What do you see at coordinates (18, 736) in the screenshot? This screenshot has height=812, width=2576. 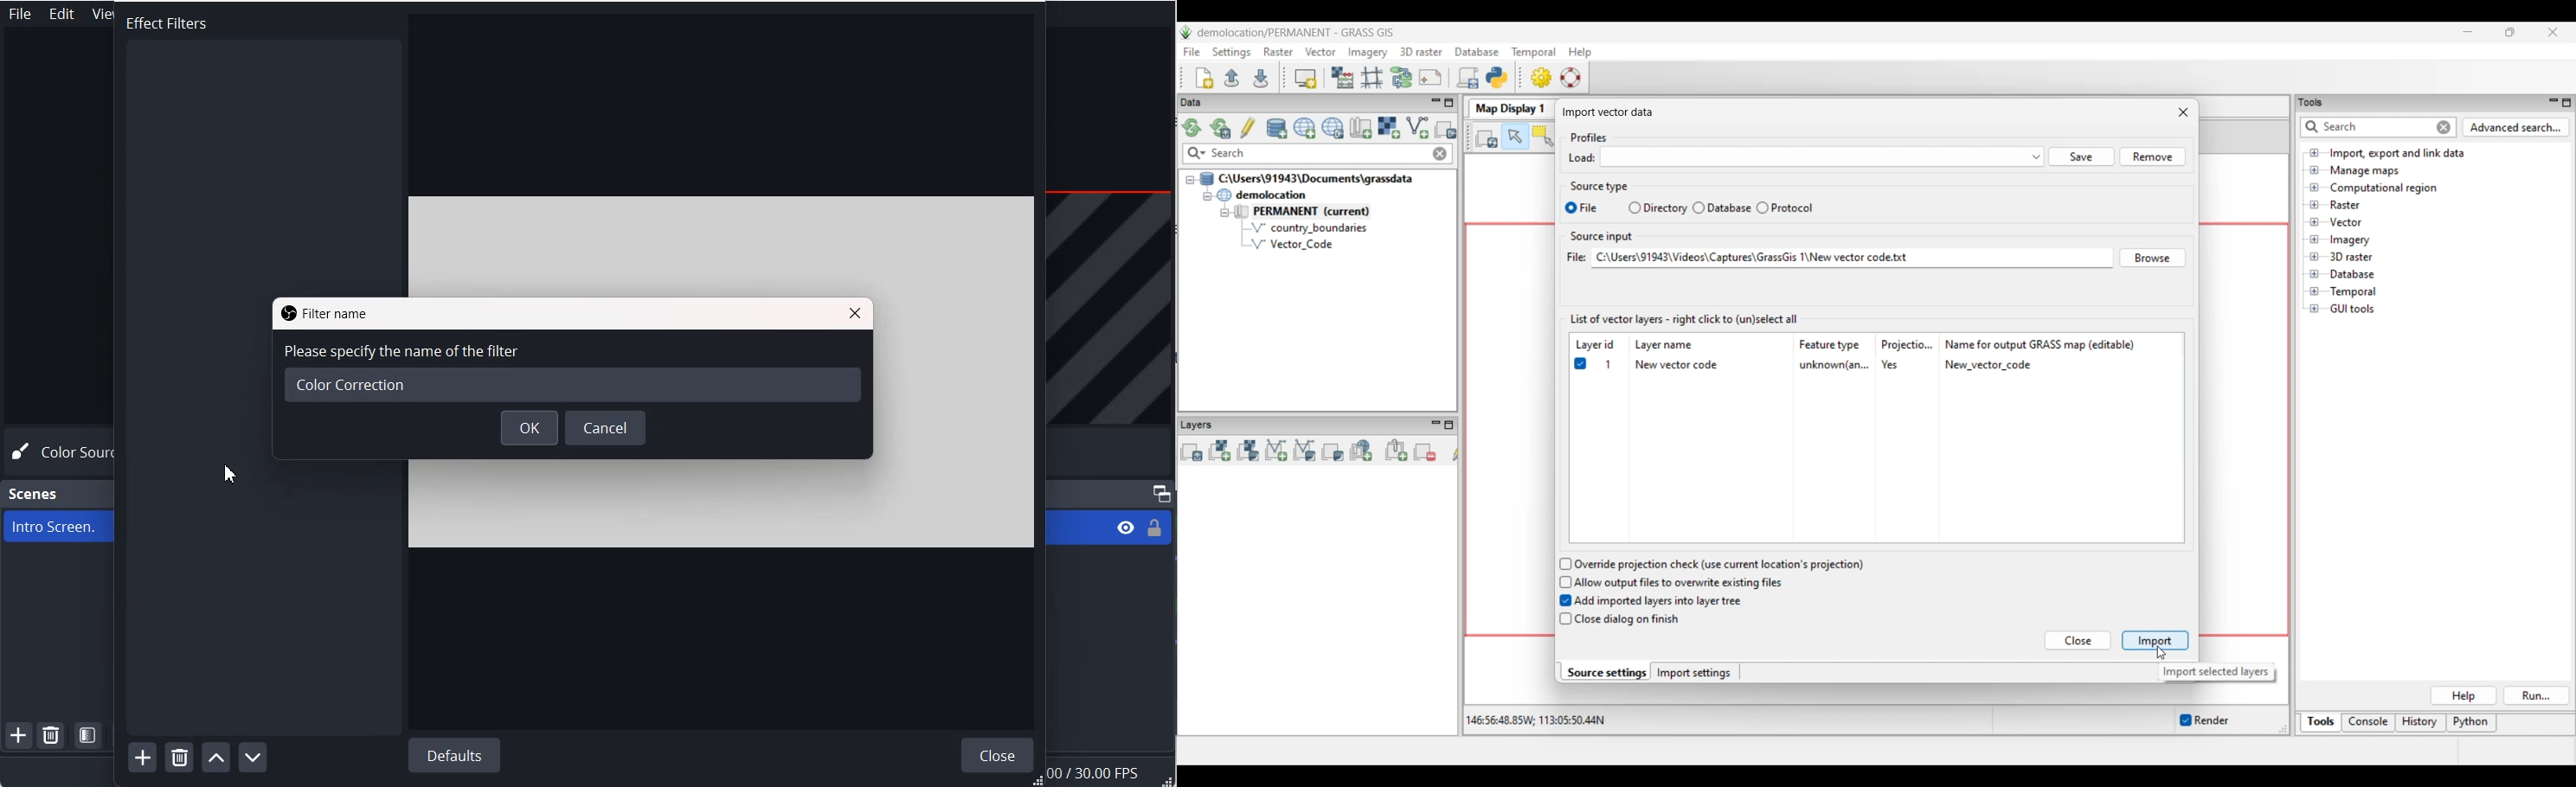 I see `Add Scene` at bounding box center [18, 736].